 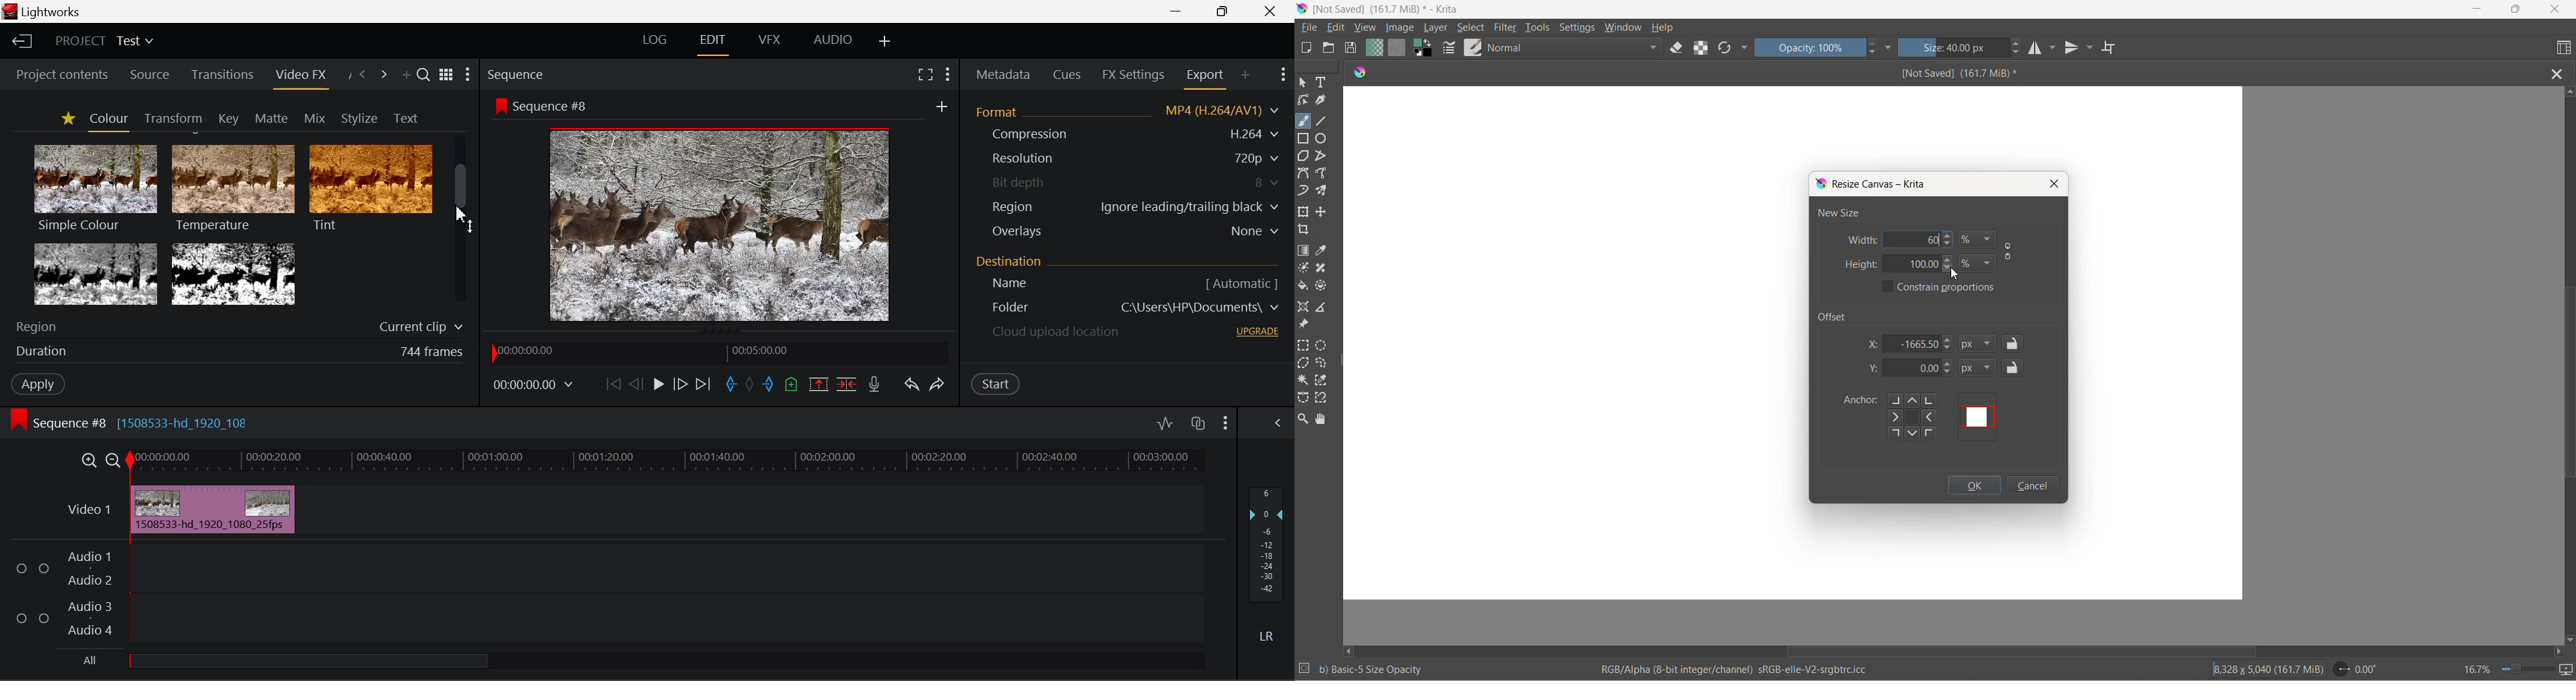 I want to click on Record Voiceover, so click(x=874, y=383).